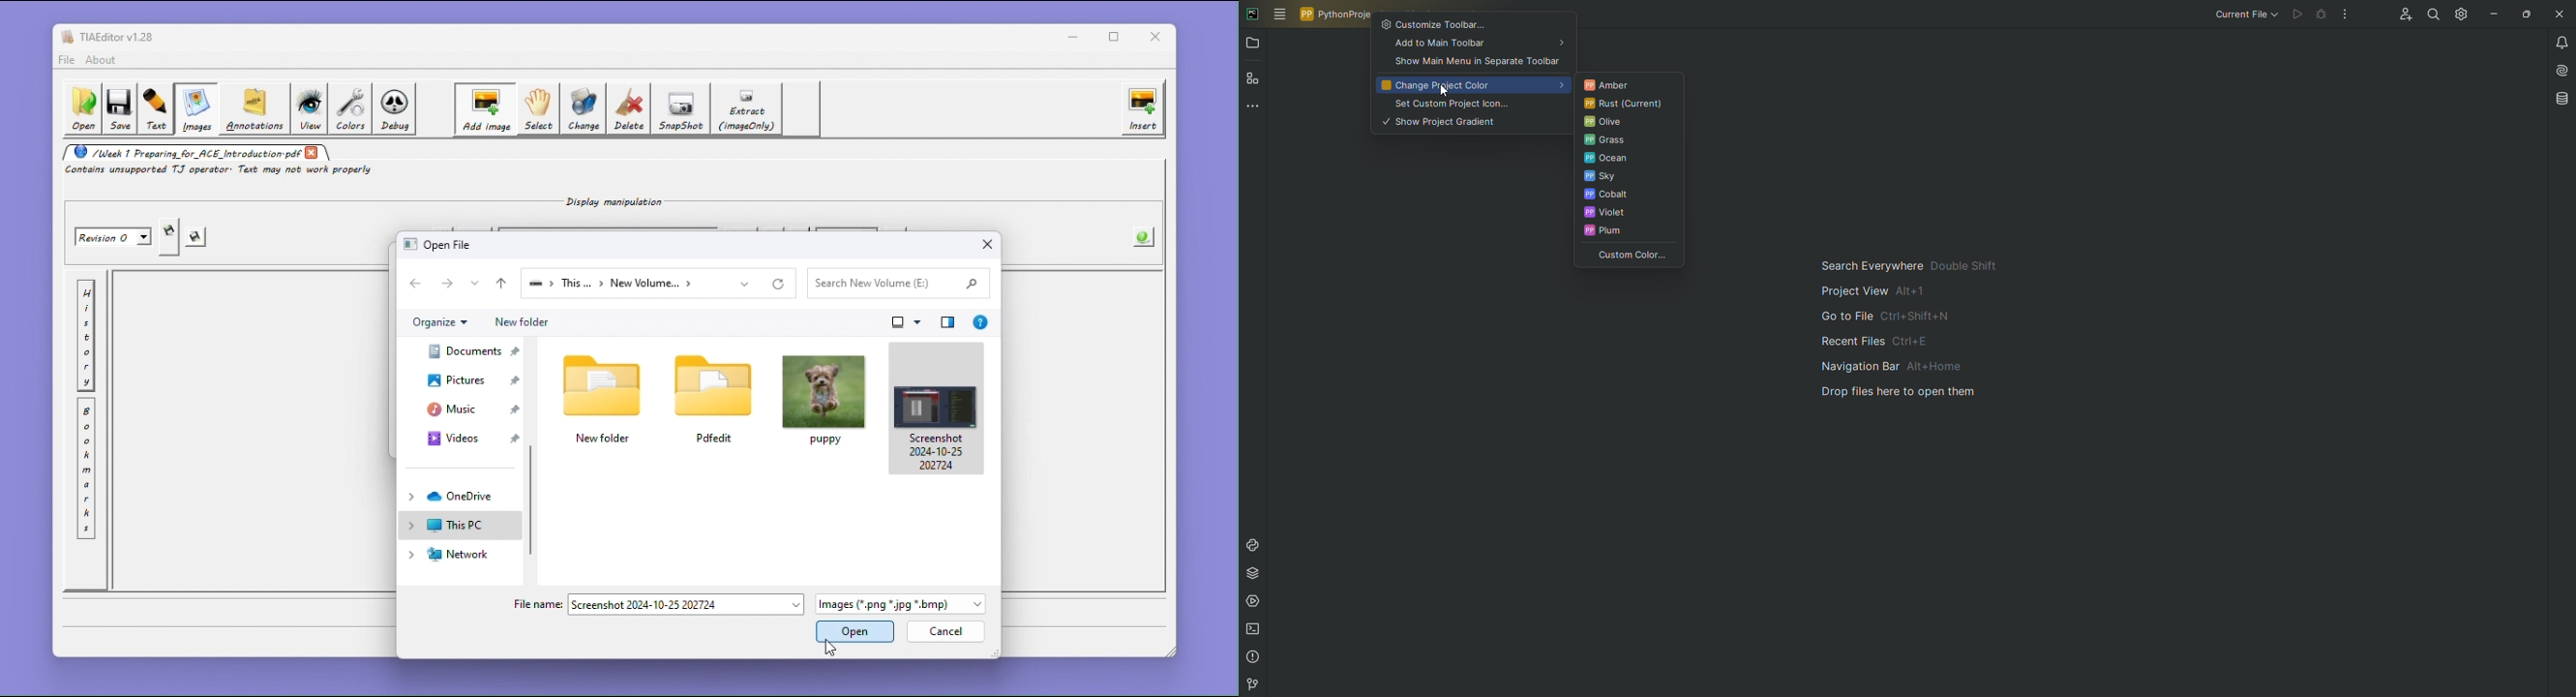 The image size is (2576, 700). What do you see at coordinates (1469, 105) in the screenshot?
I see `Set Custom Icon` at bounding box center [1469, 105].